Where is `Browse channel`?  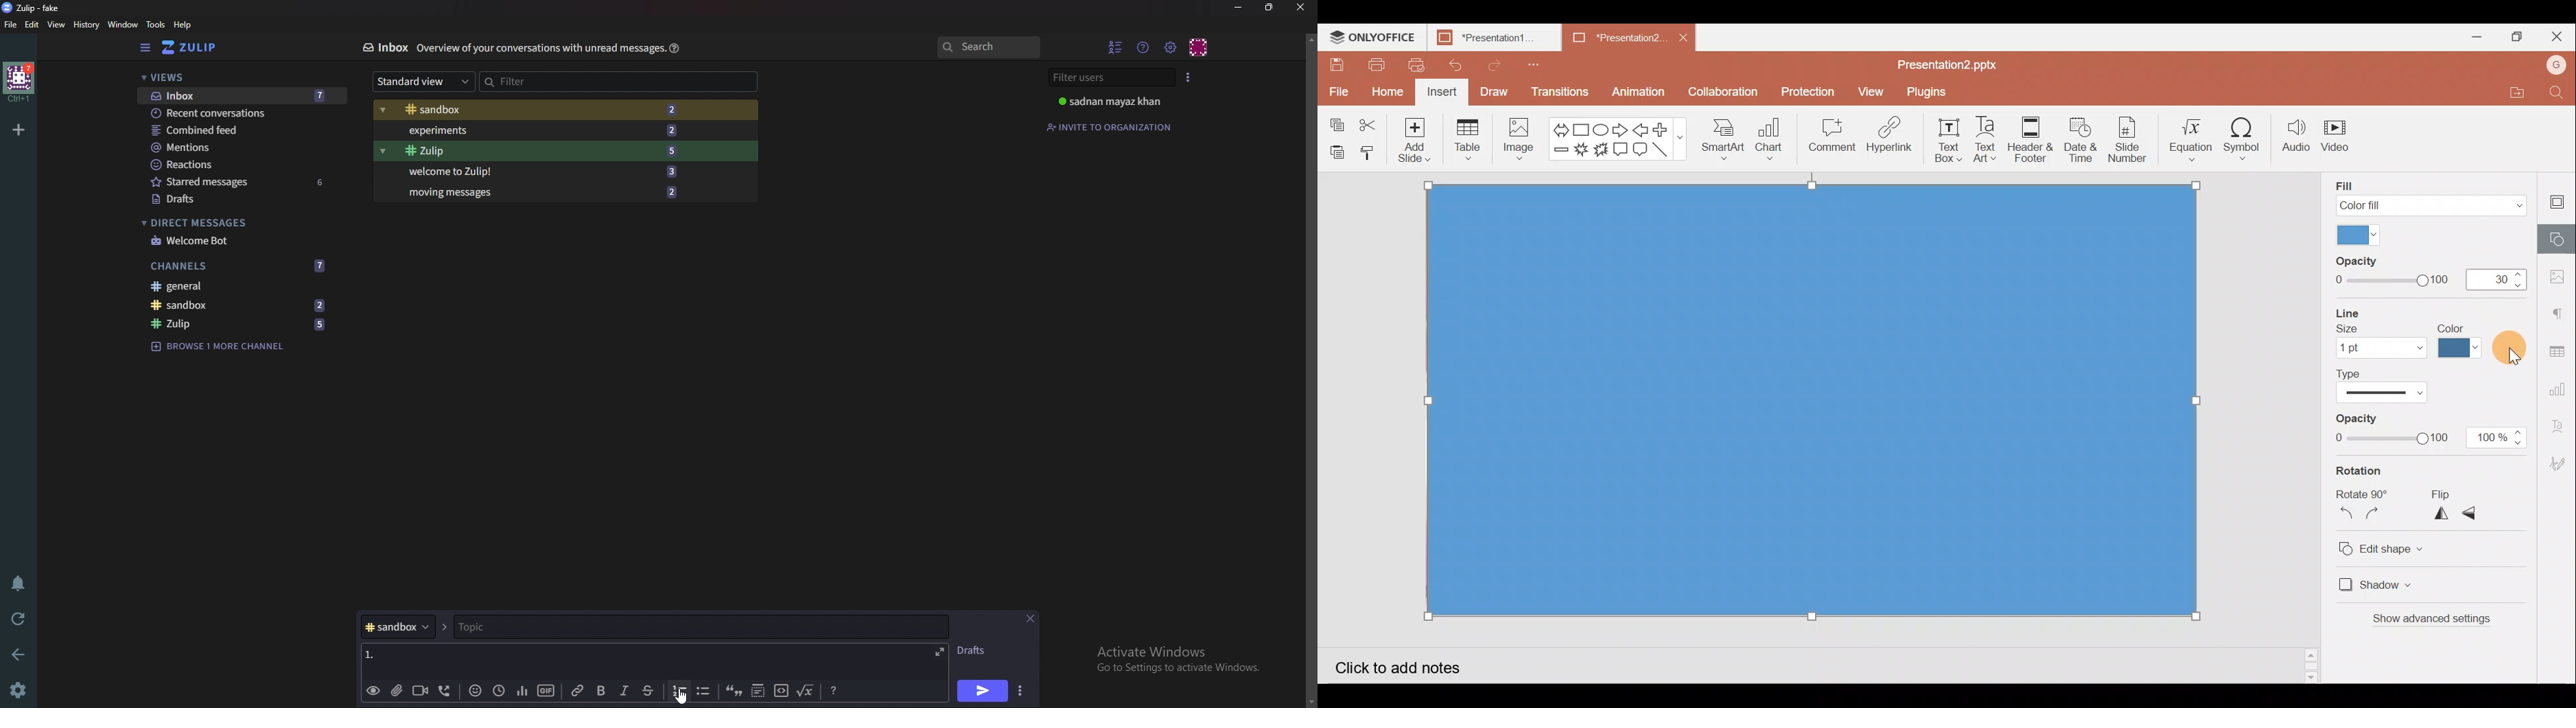
Browse channel is located at coordinates (225, 345).